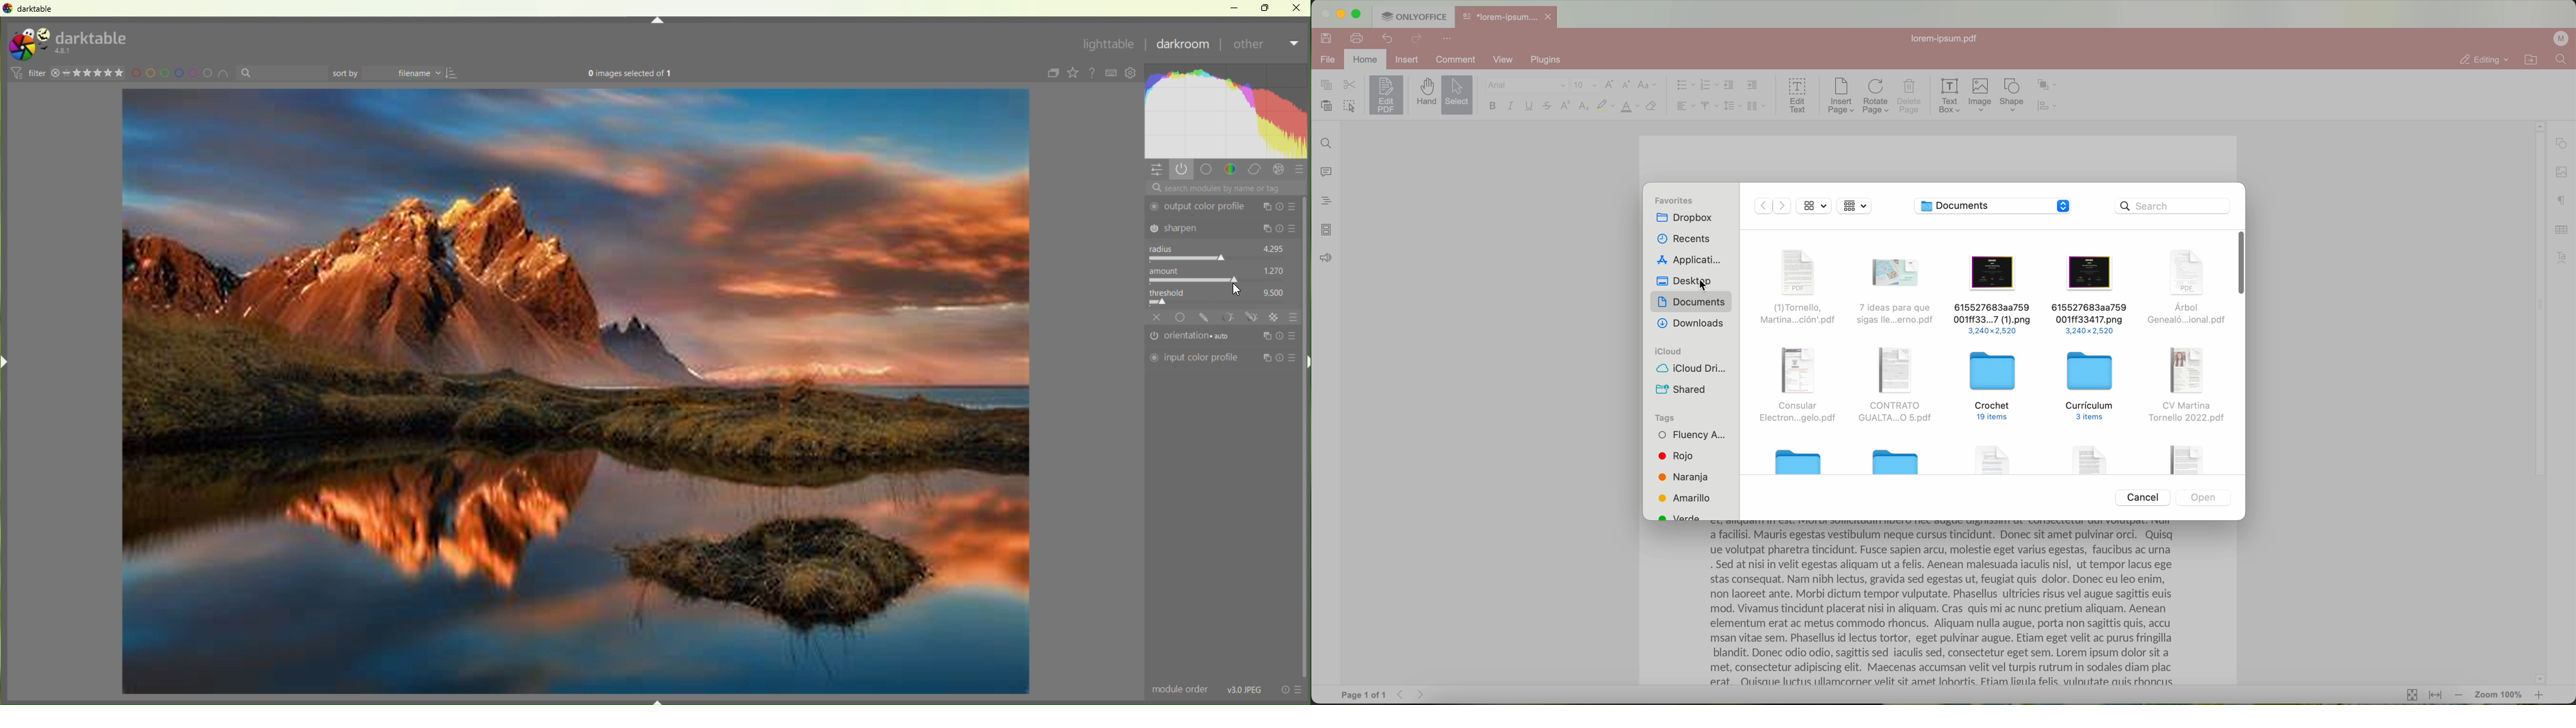 This screenshot has height=728, width=2576. What do you see at coordinates (2563, 200) in the screenshot?
I see `paragraph settings` at bounding box center [2563, 200].